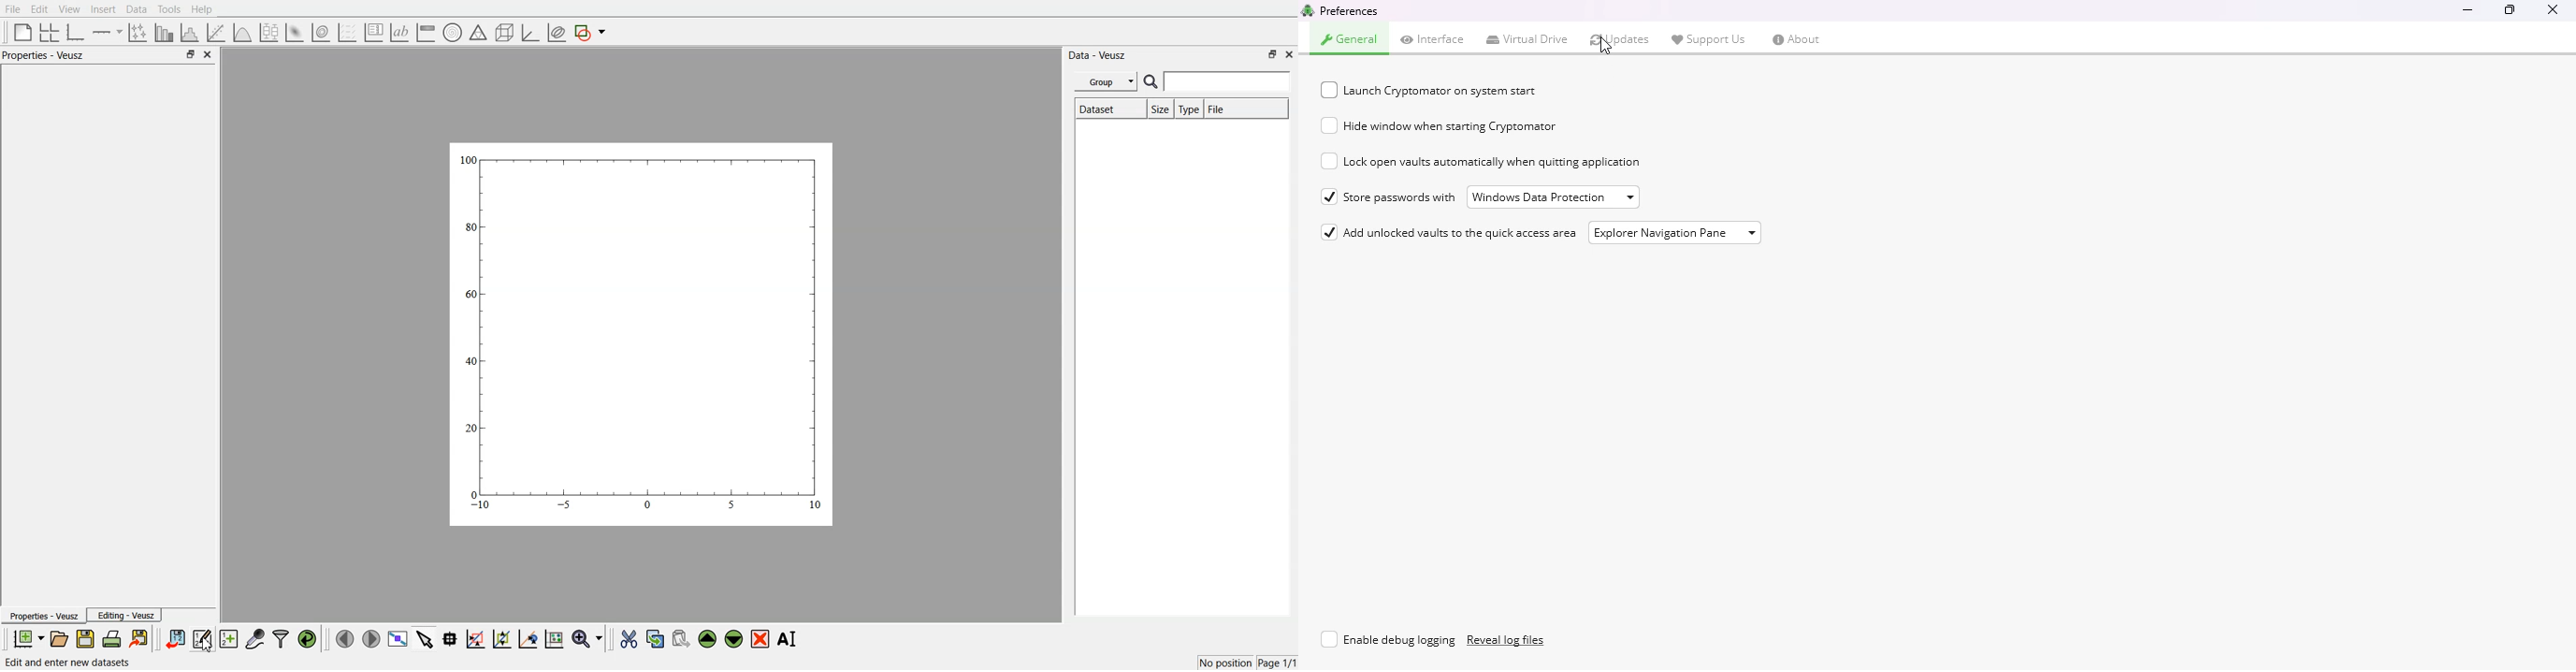 Image resolution: width=2576 pixels, height=672 pixels. I want to click on about, so click(1797, 39).